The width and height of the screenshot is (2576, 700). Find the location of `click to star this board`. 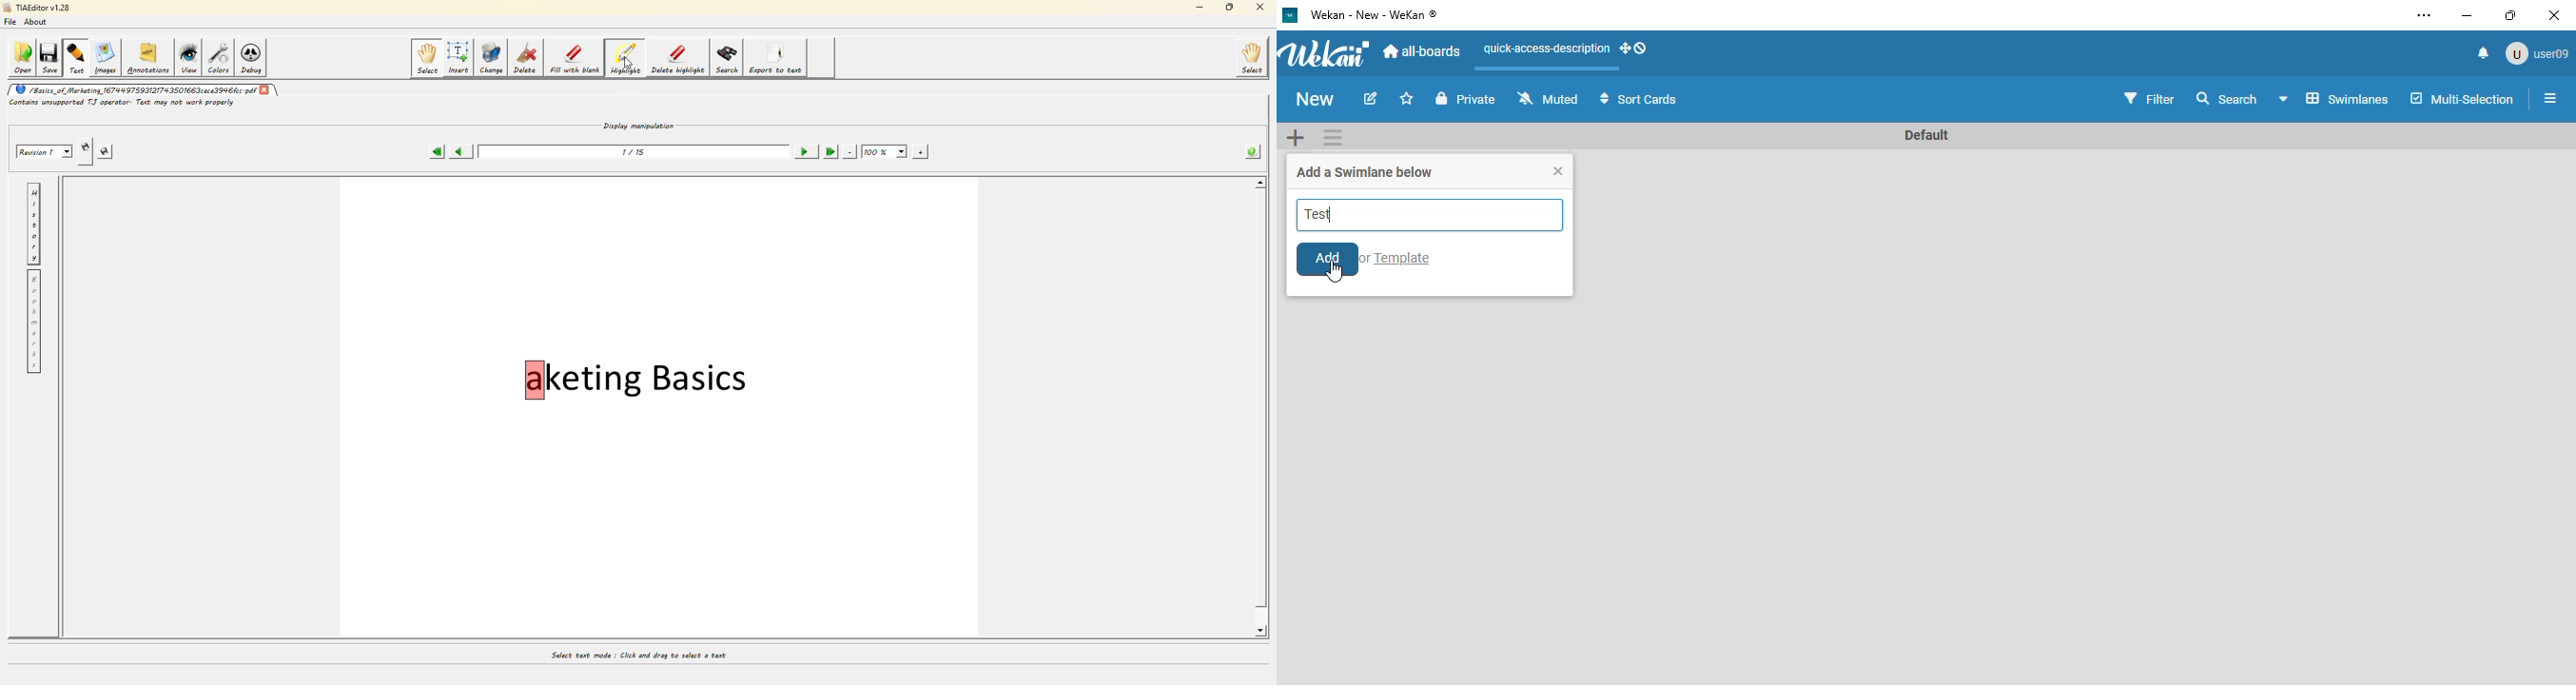

click to star this board is located at coordinates (1408, 98).